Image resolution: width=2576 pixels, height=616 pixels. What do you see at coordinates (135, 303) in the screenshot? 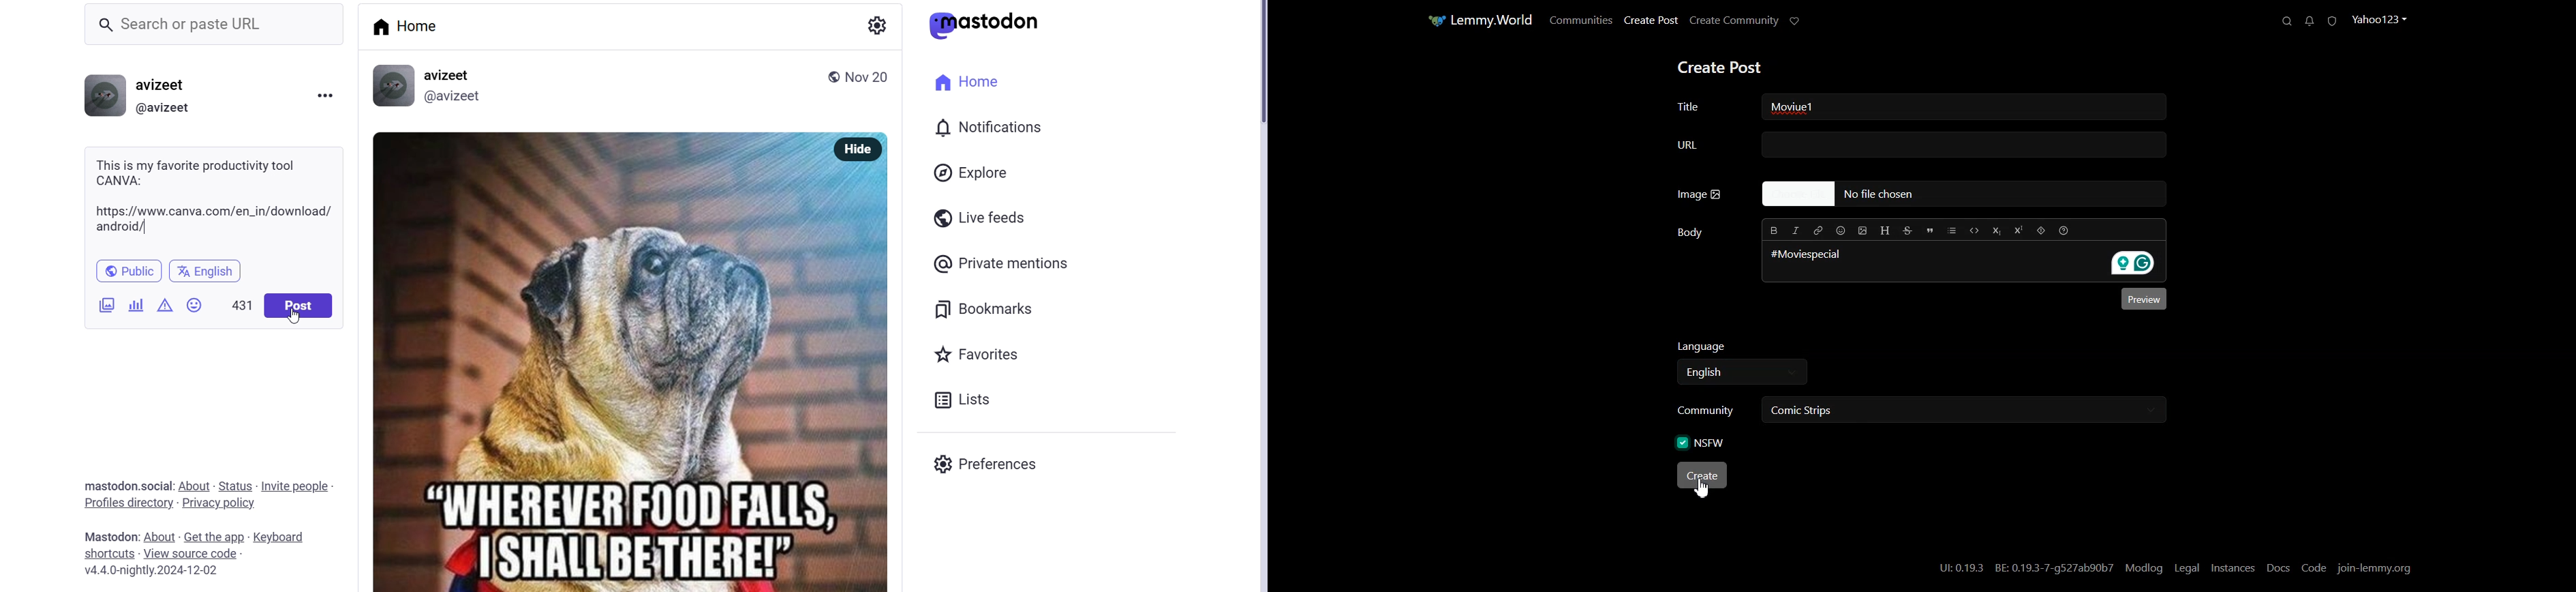
I see `add poll` at bounding box center [135, 303].